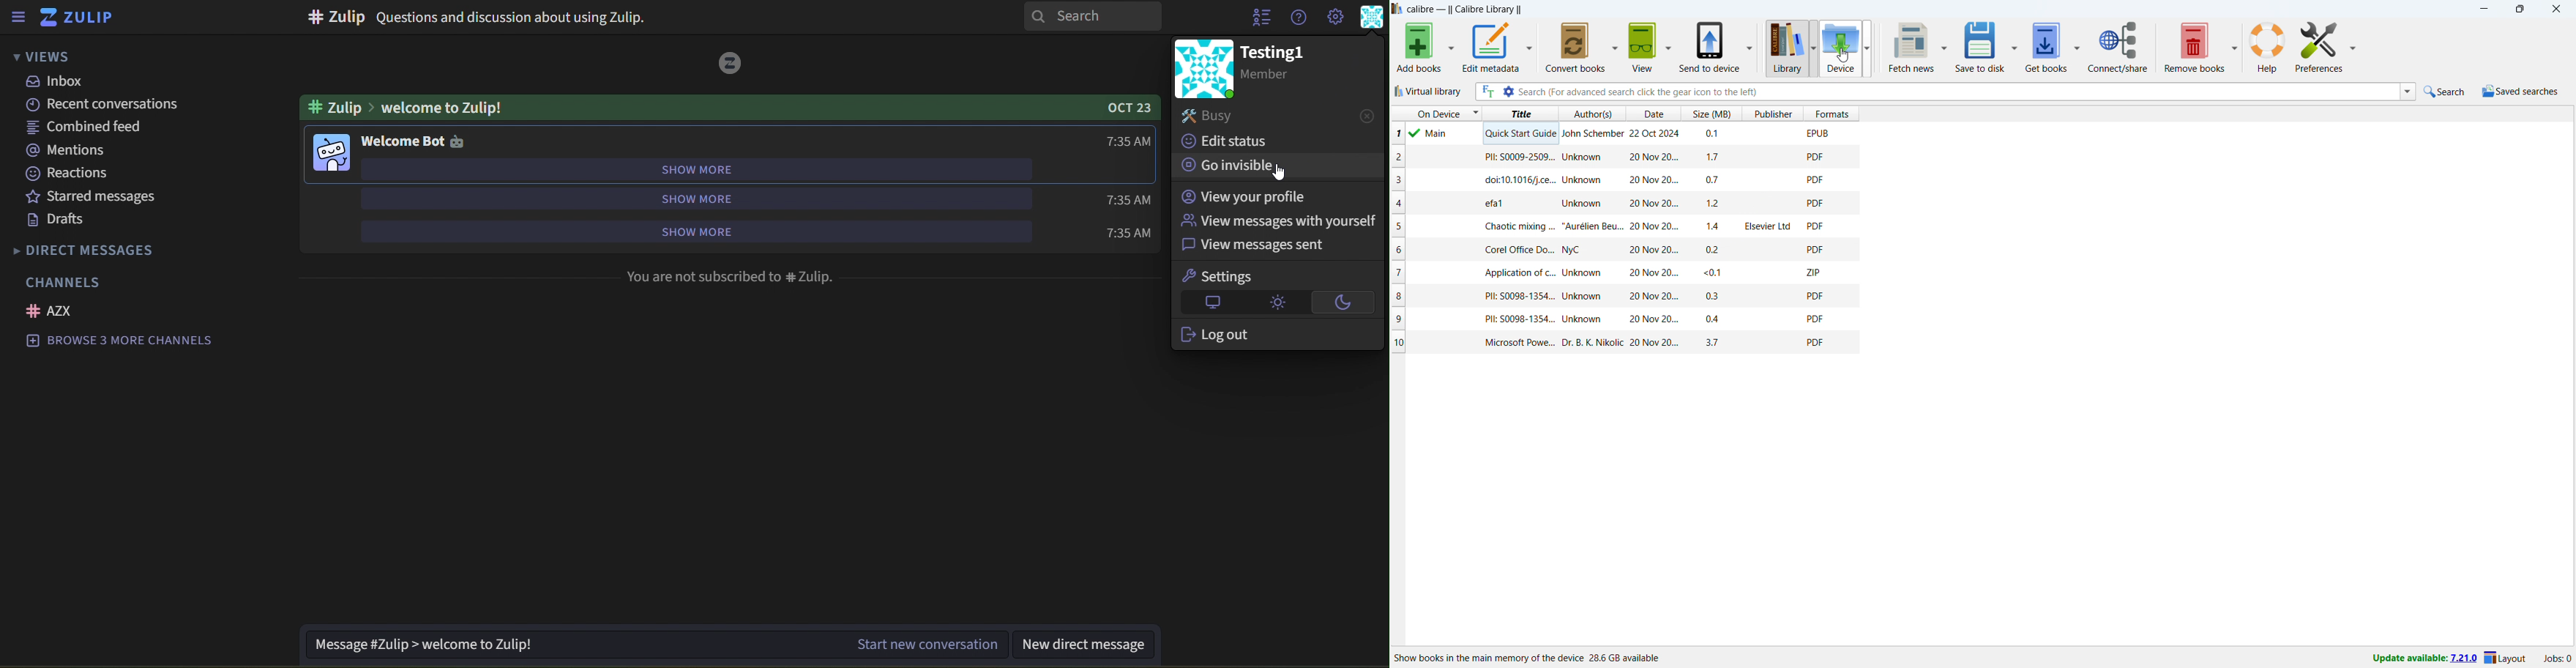  What do you see at coordinates (1373, 18) in the screenshot?
I see `personal menu` at bounding box center [1373, 18].